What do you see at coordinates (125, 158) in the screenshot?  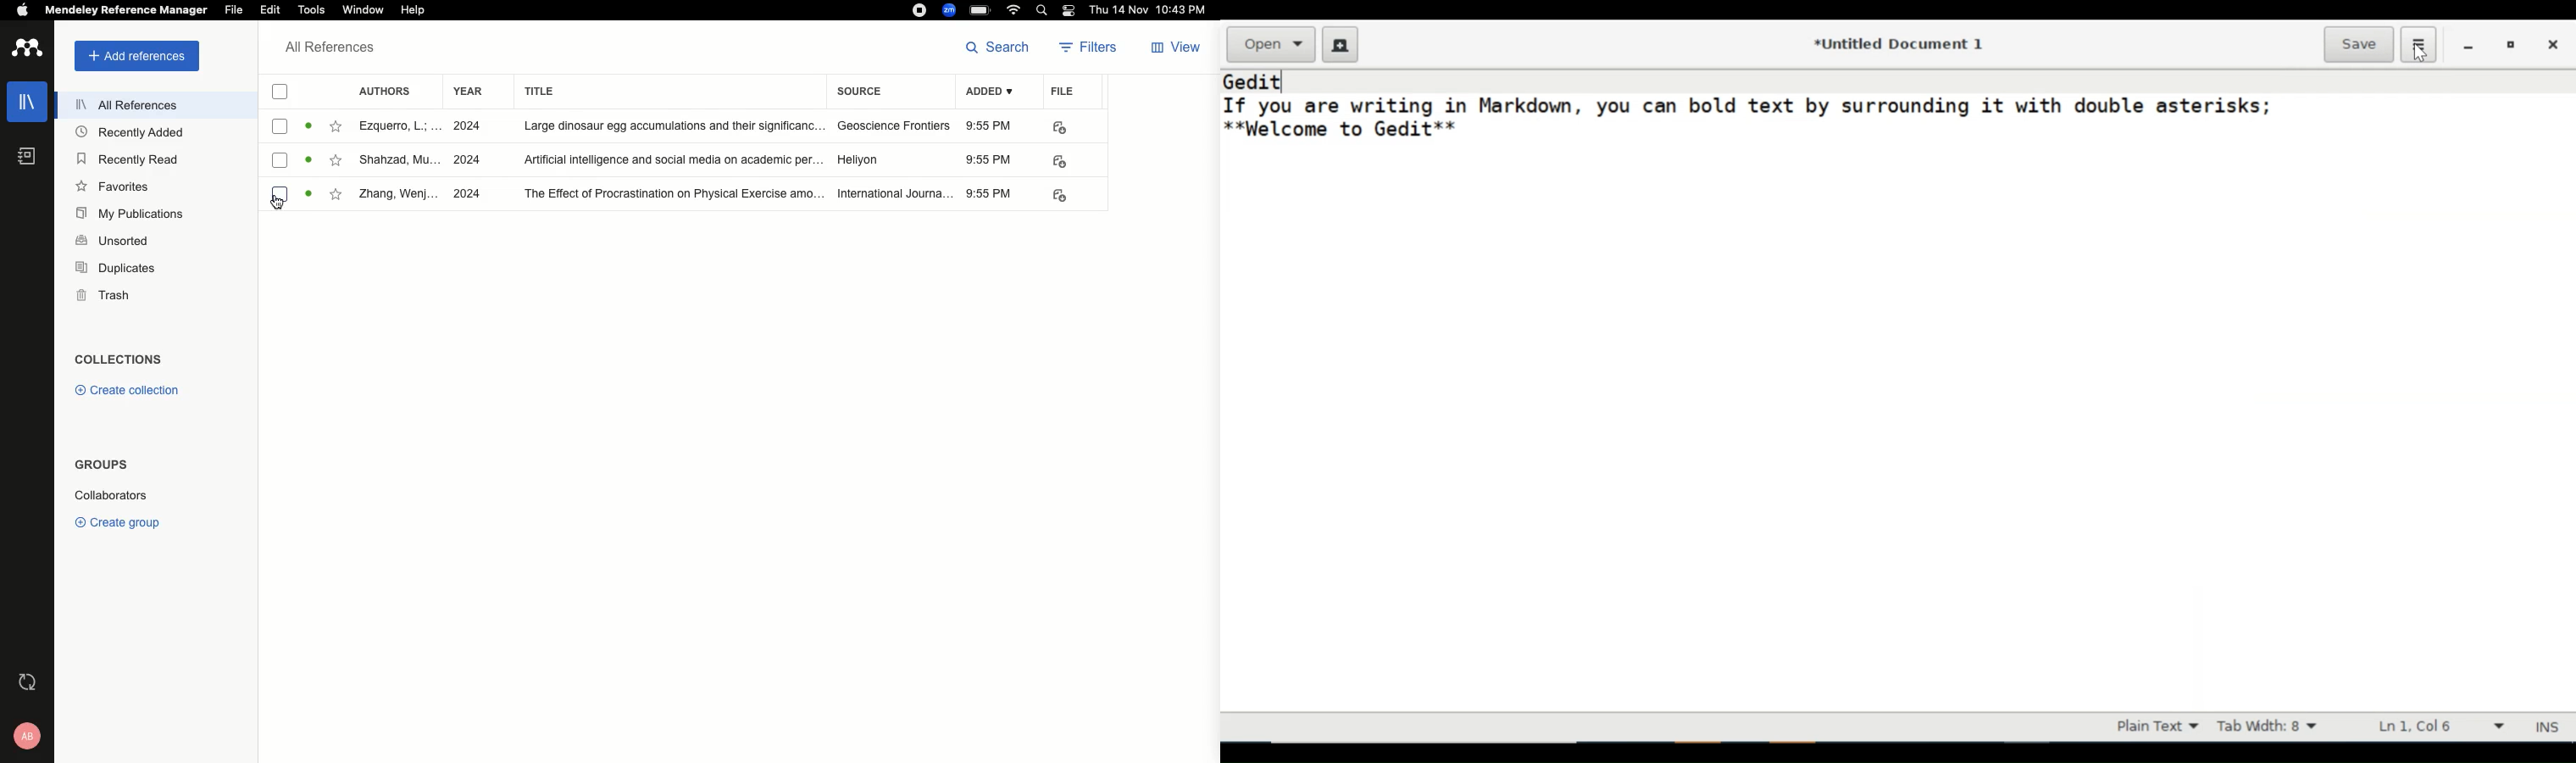 I see `Recently read` at bounding box center [125, 158].